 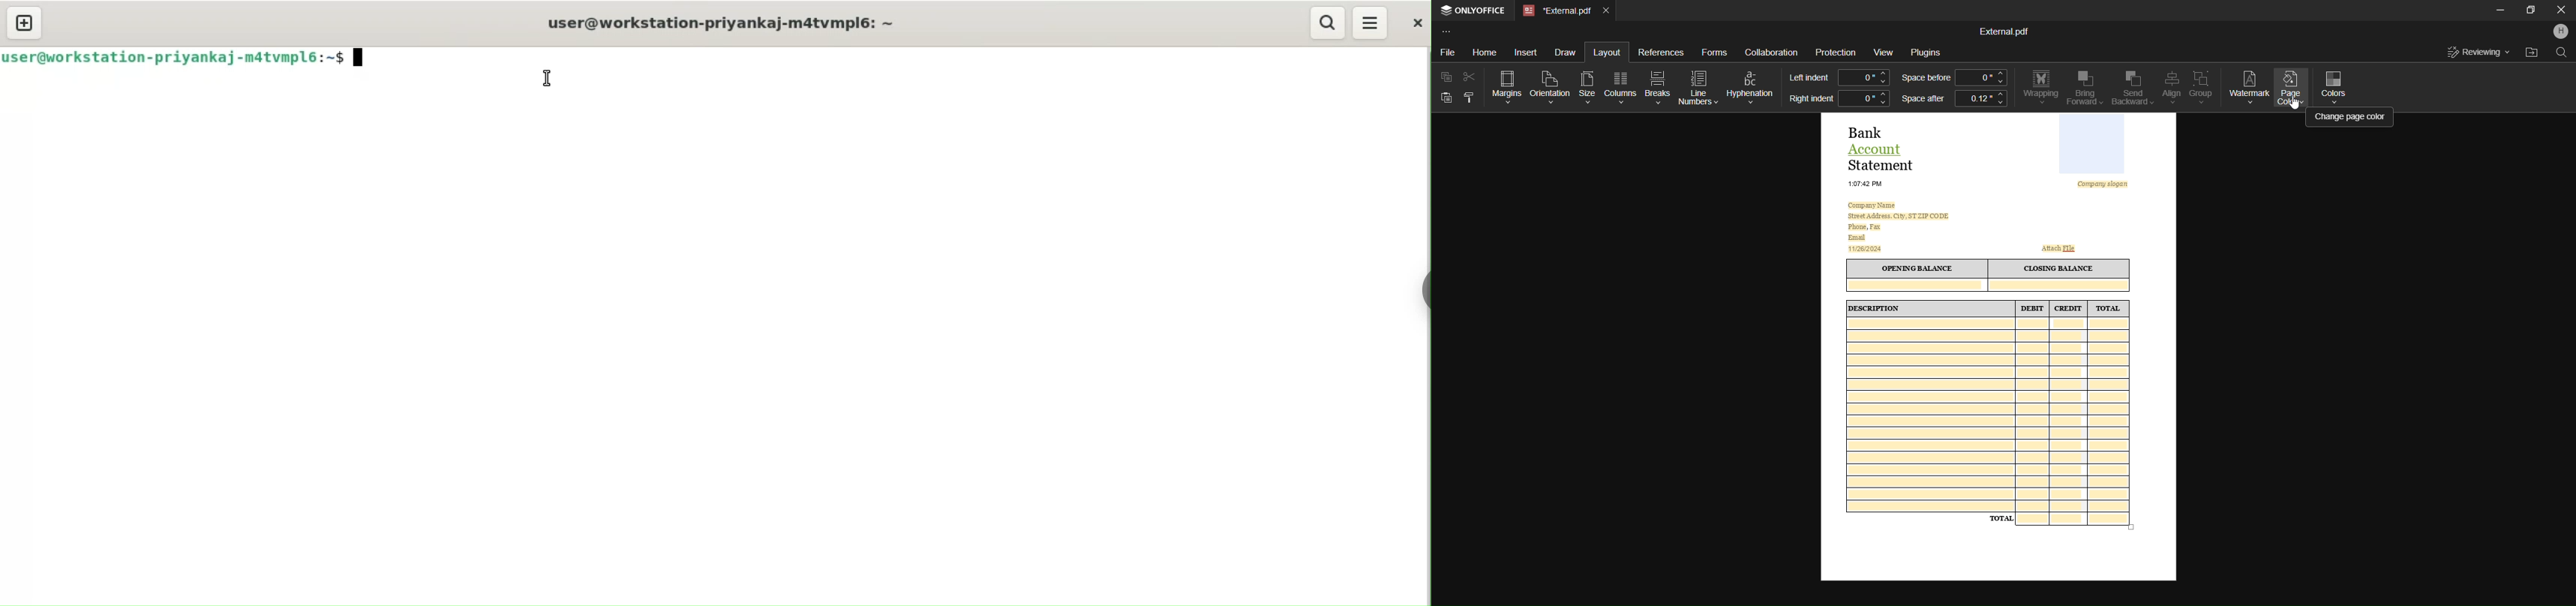 I want to click on Open File Location, so click(x=2530, y=52).